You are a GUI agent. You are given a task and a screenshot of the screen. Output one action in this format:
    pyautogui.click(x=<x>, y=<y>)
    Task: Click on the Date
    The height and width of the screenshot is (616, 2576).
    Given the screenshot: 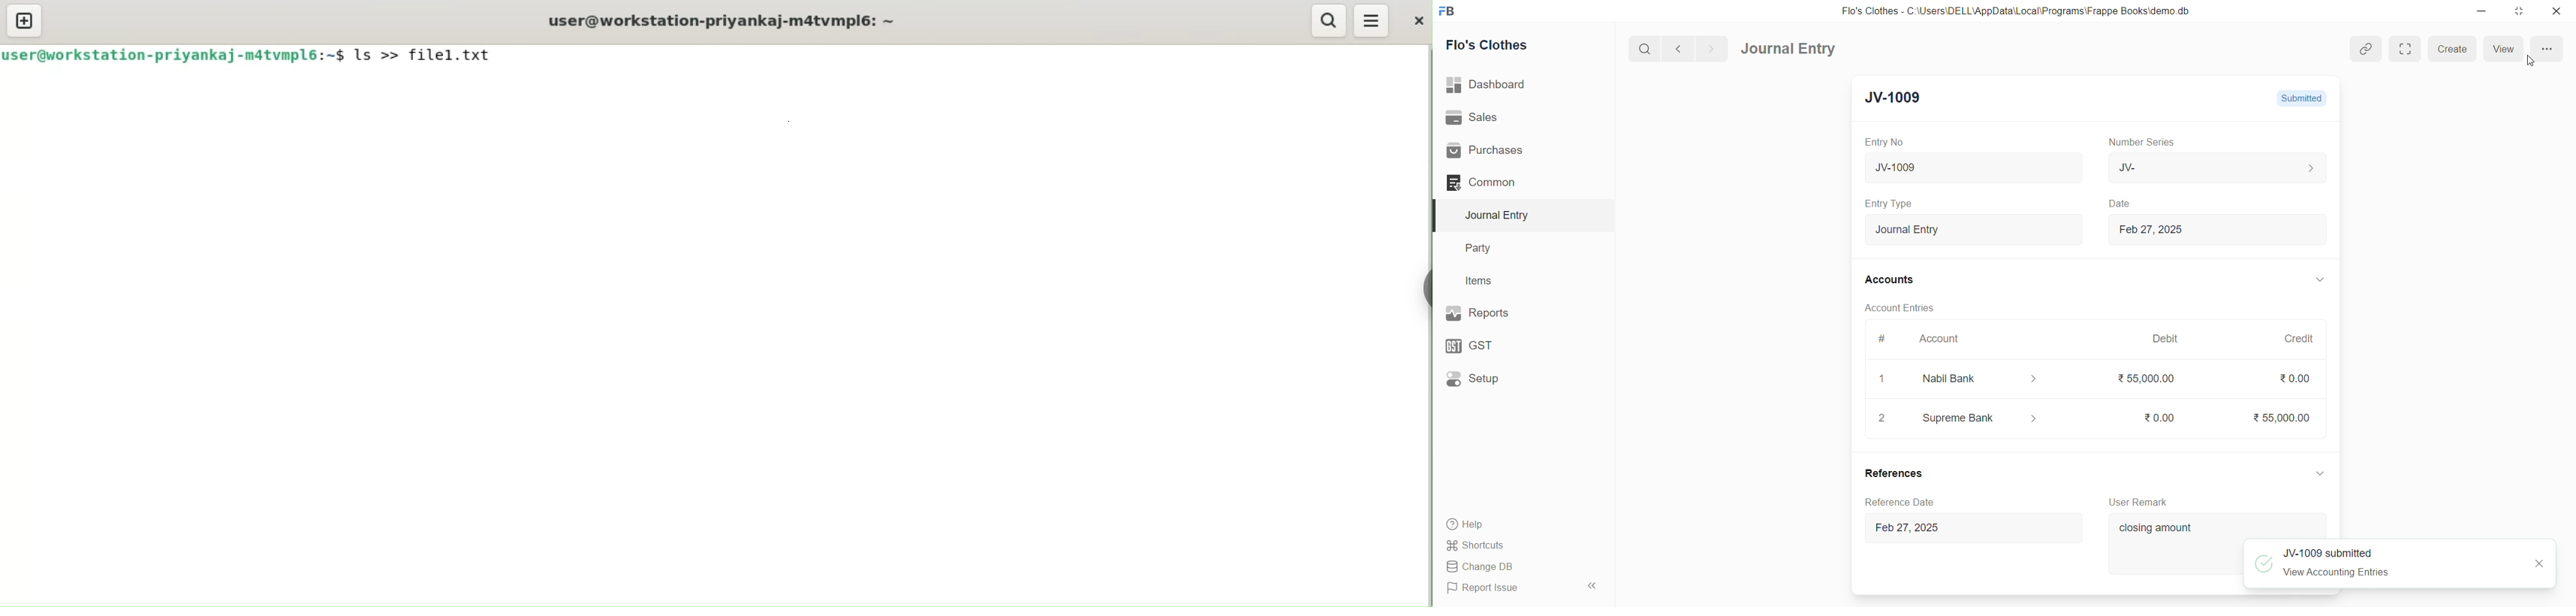 What is the action you would take?
    pyautogui.click(x=2120, y=204)
    